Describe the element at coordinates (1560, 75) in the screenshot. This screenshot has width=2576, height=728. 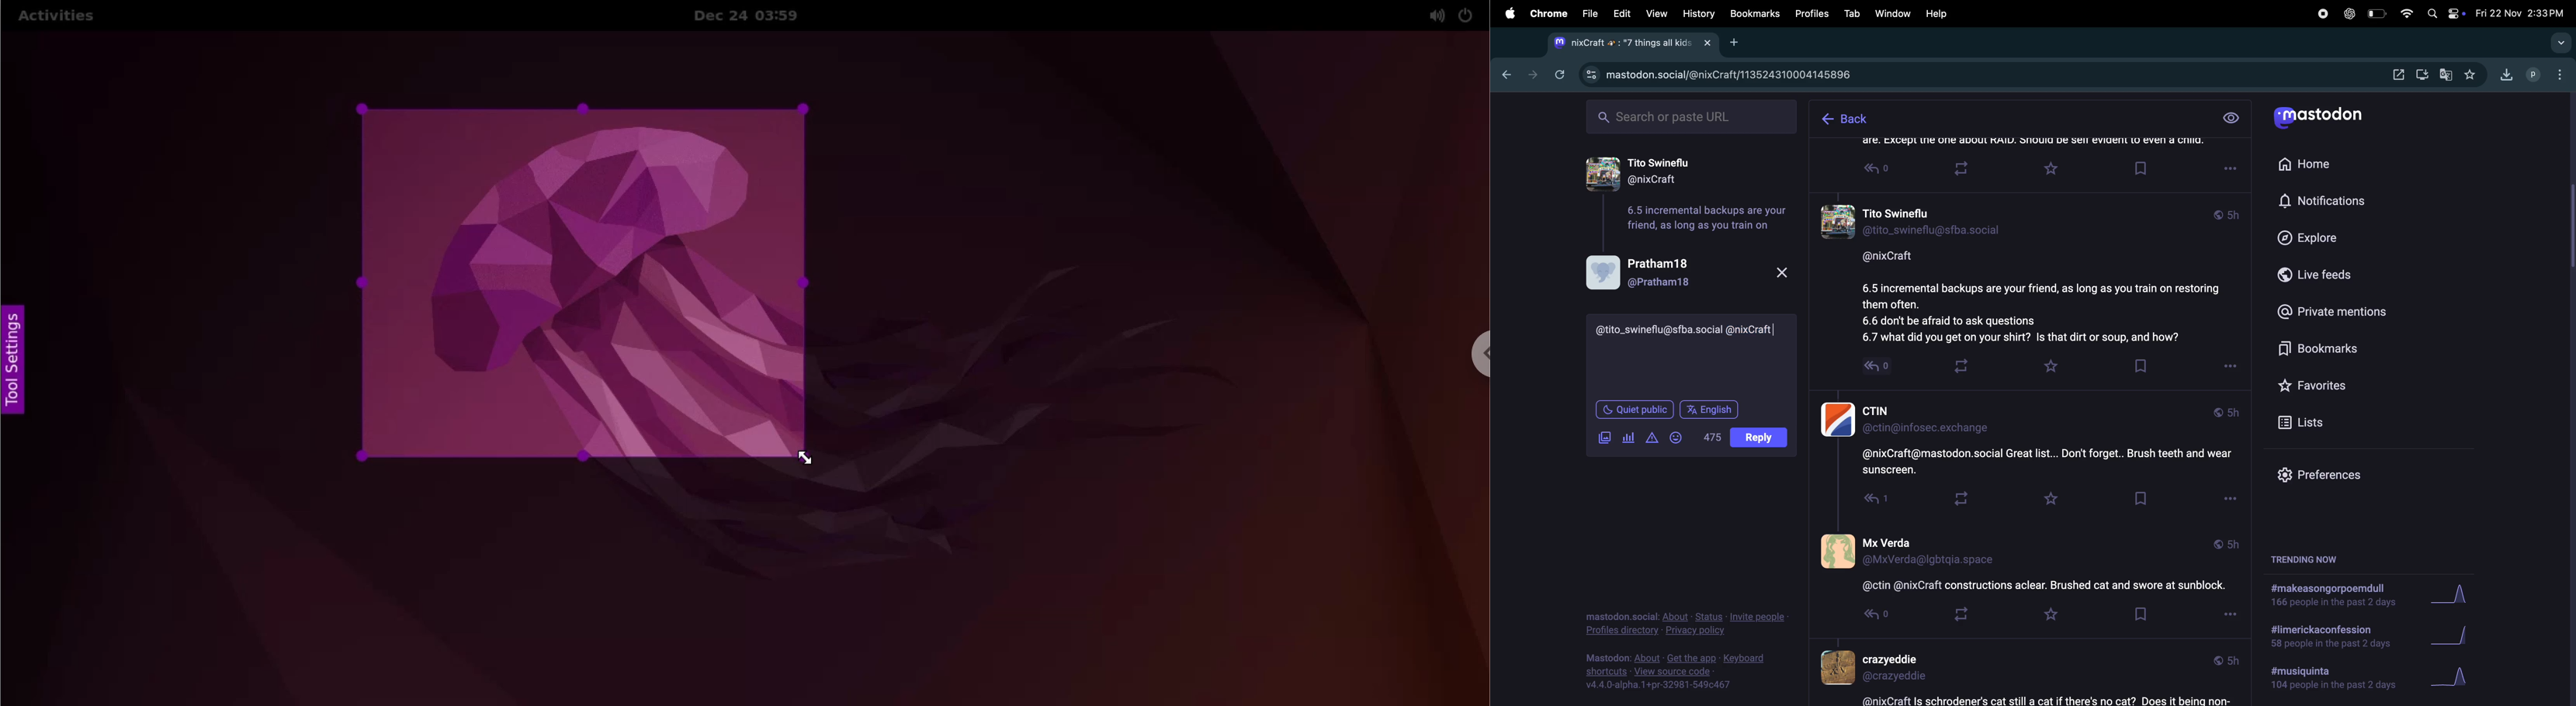
I see `refresh` at that location.